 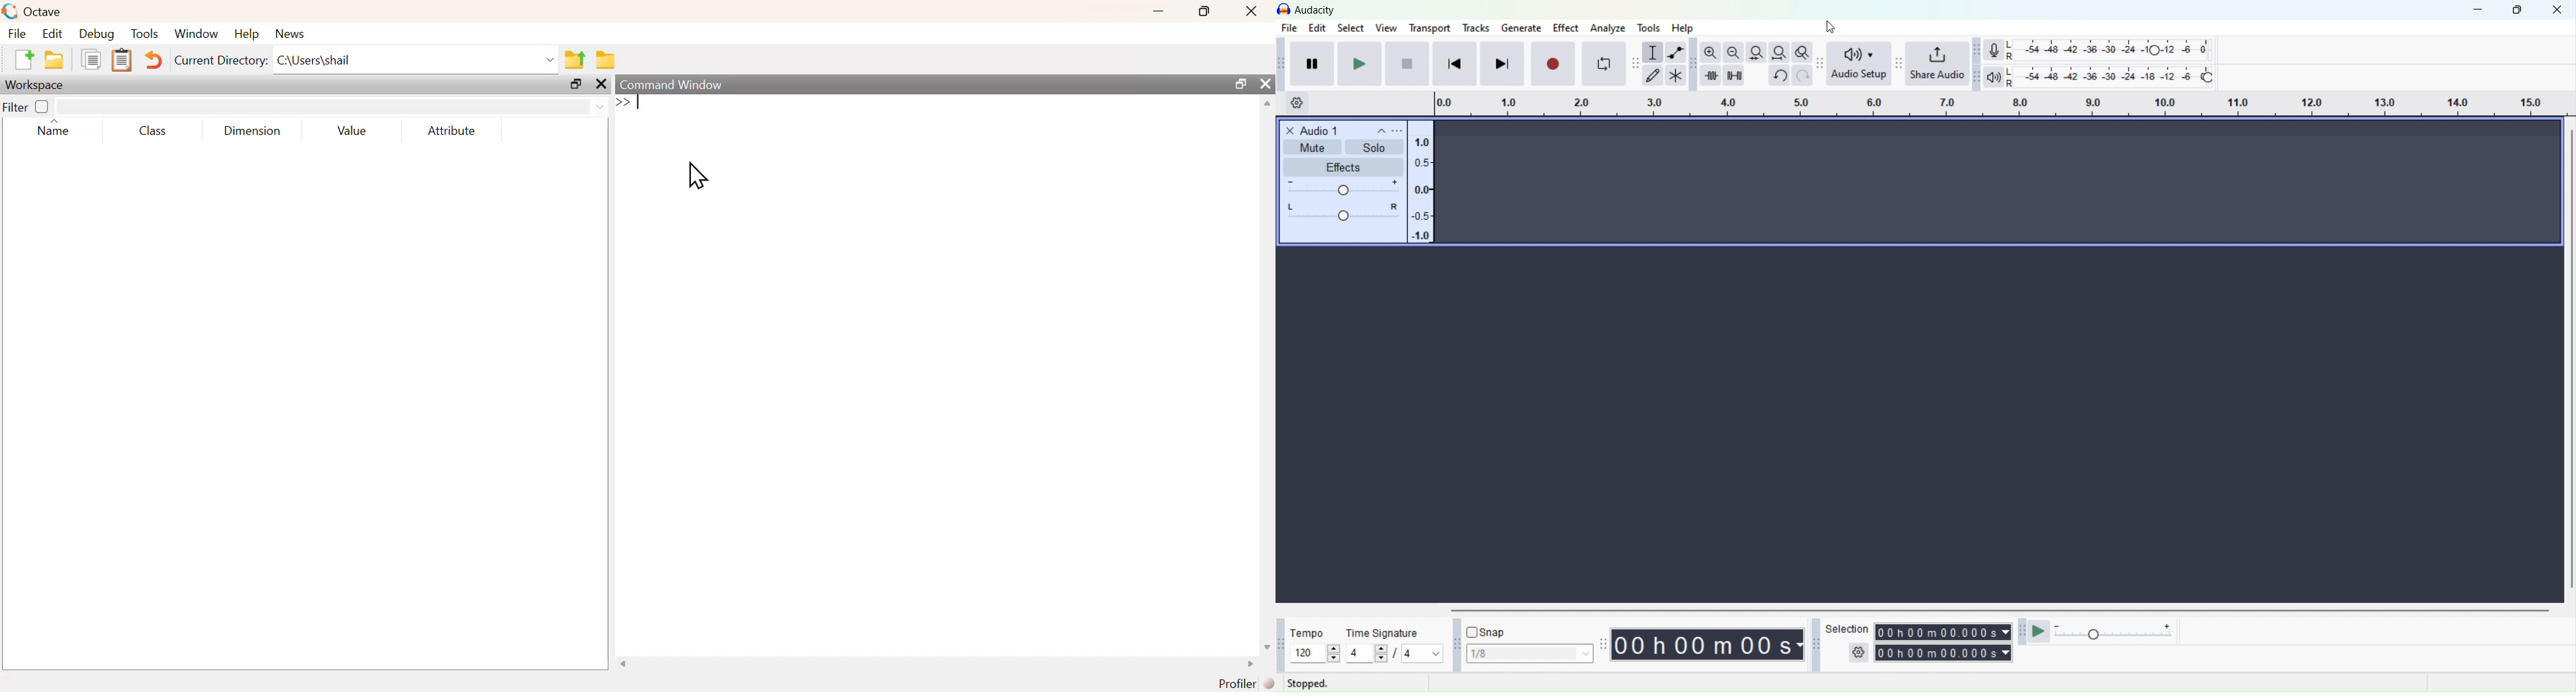 What do you see at coordinates (630, 104) in the screenshot?
I see `typing cursor` at bounding box center [630, 104].